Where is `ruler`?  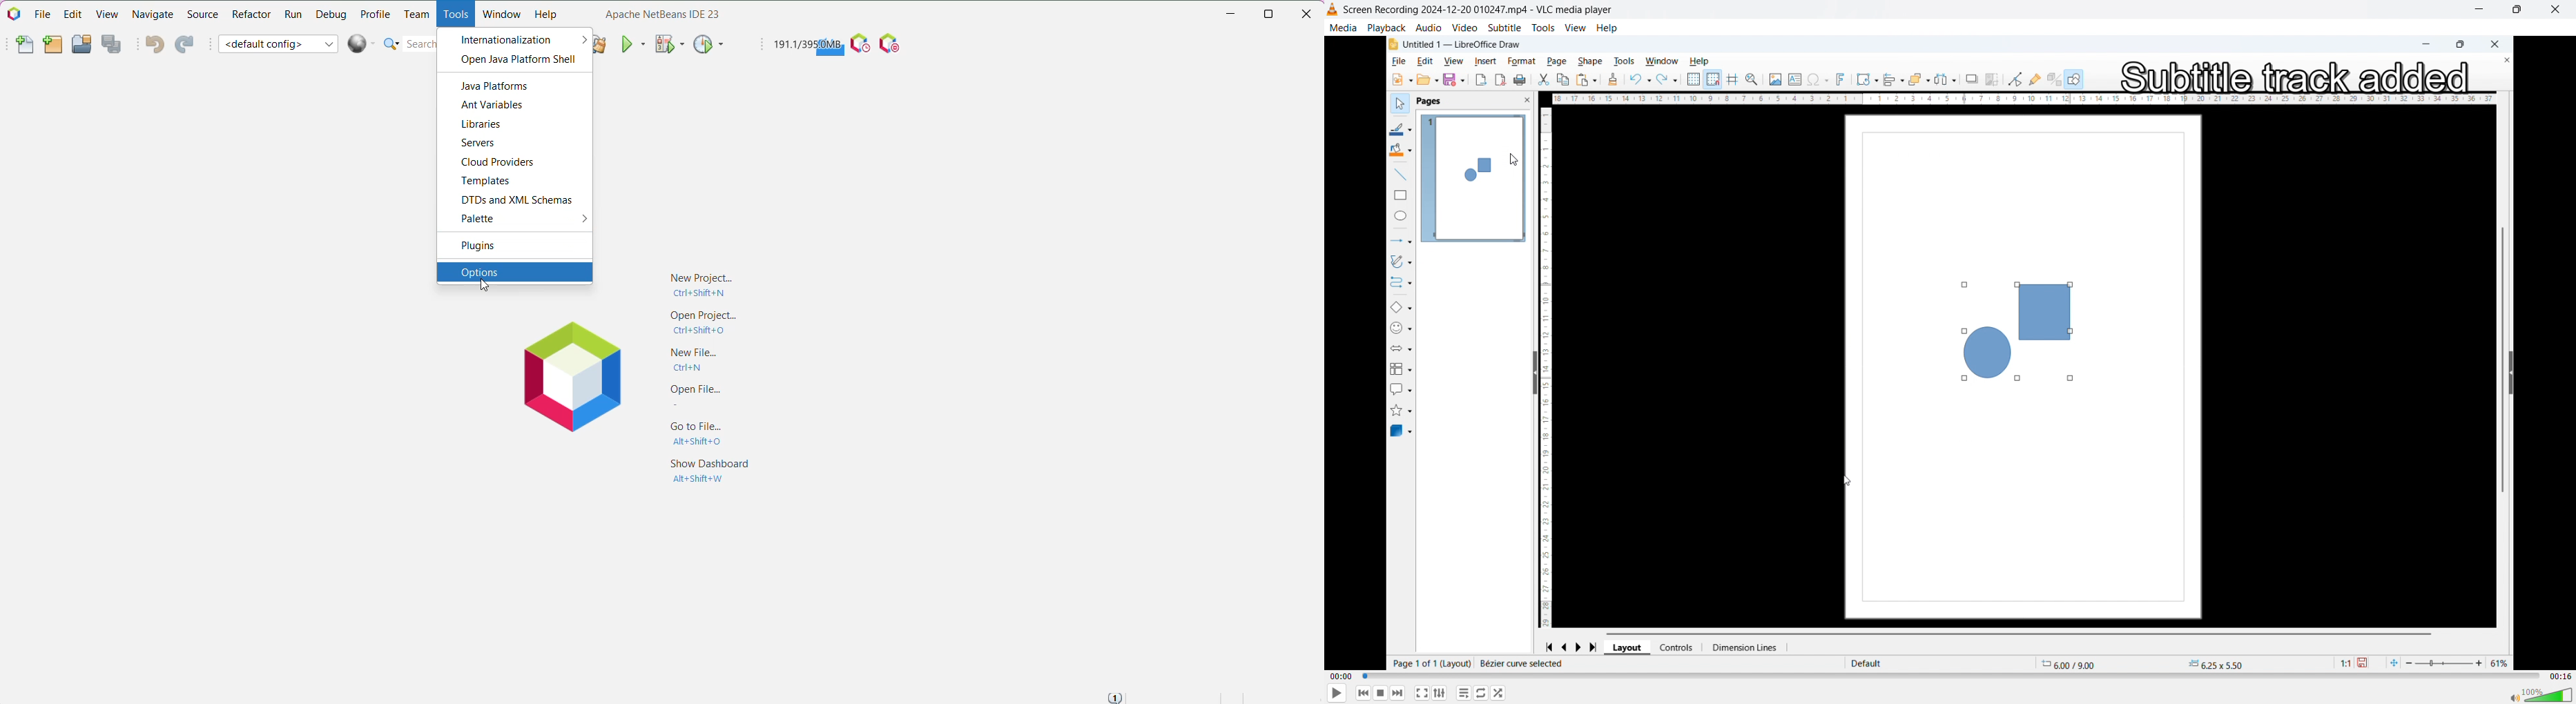 ruler is located at coordinates (2024, 99).